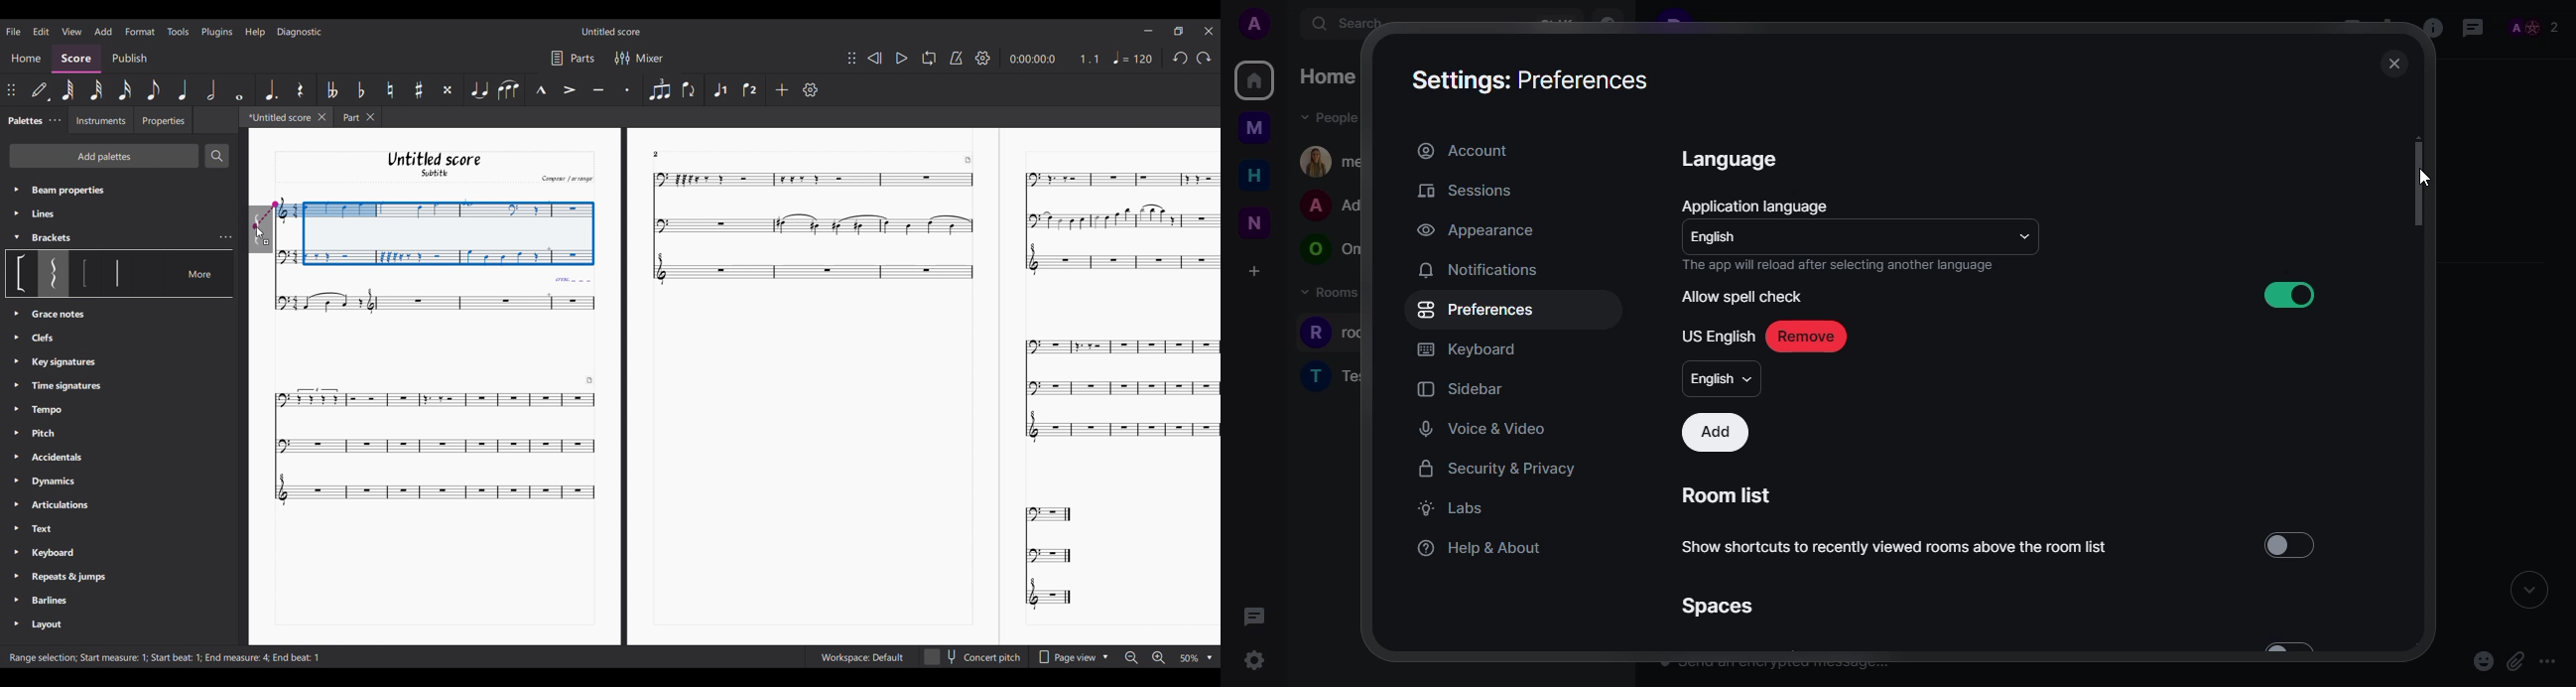 This screenshot has height=700, width=2576. Describe the element at coordinates (2284, 294) in the screenshot. I see `Toggle button` at that location.